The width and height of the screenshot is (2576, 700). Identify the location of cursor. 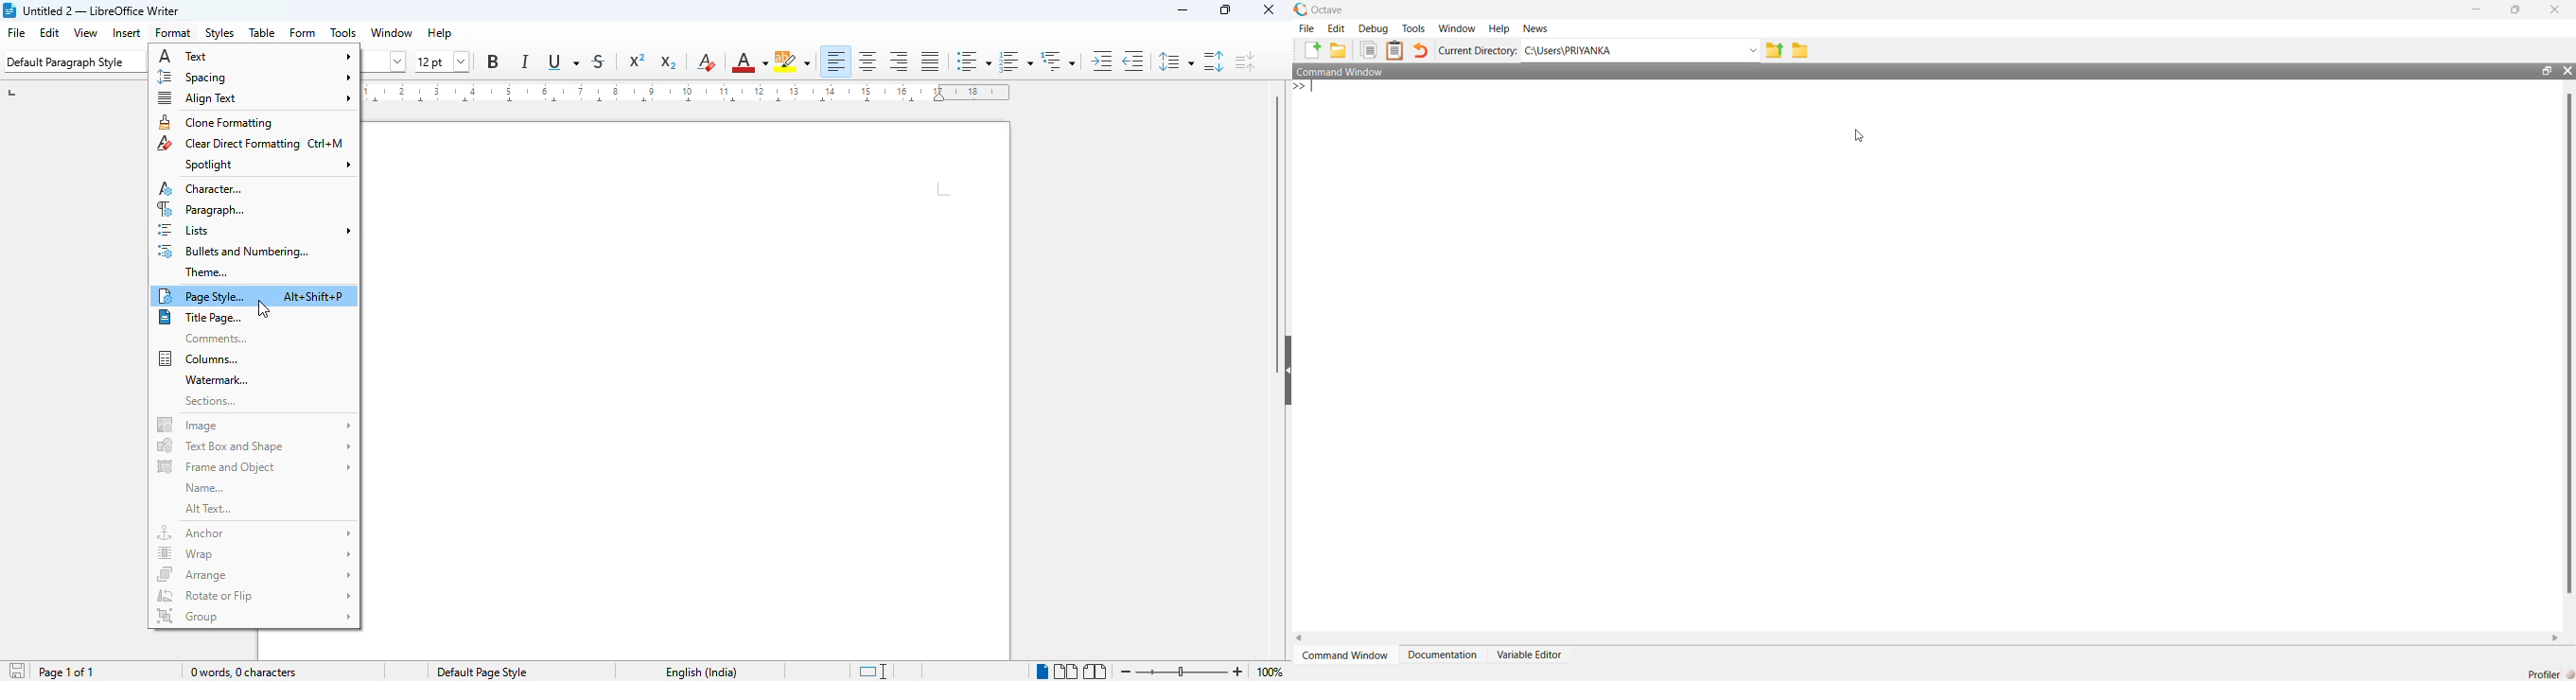
(263, 309).